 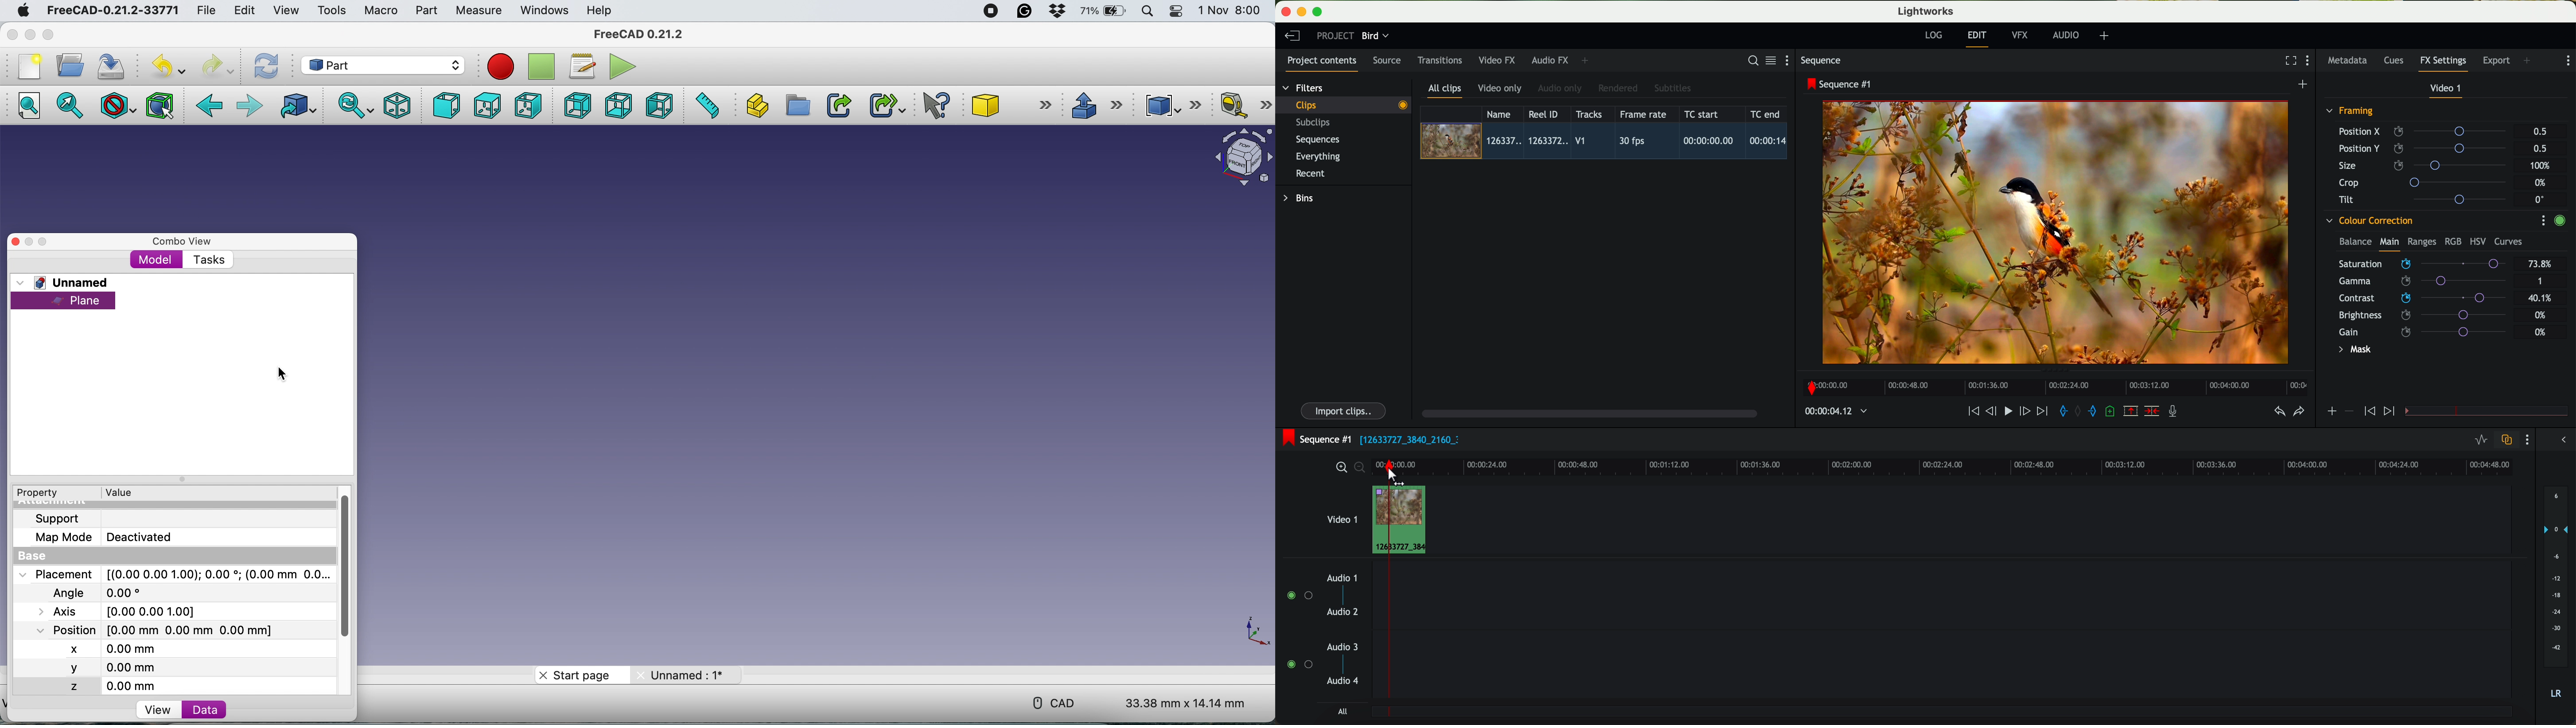 I want to click on windows, so click(x=546, y=10).